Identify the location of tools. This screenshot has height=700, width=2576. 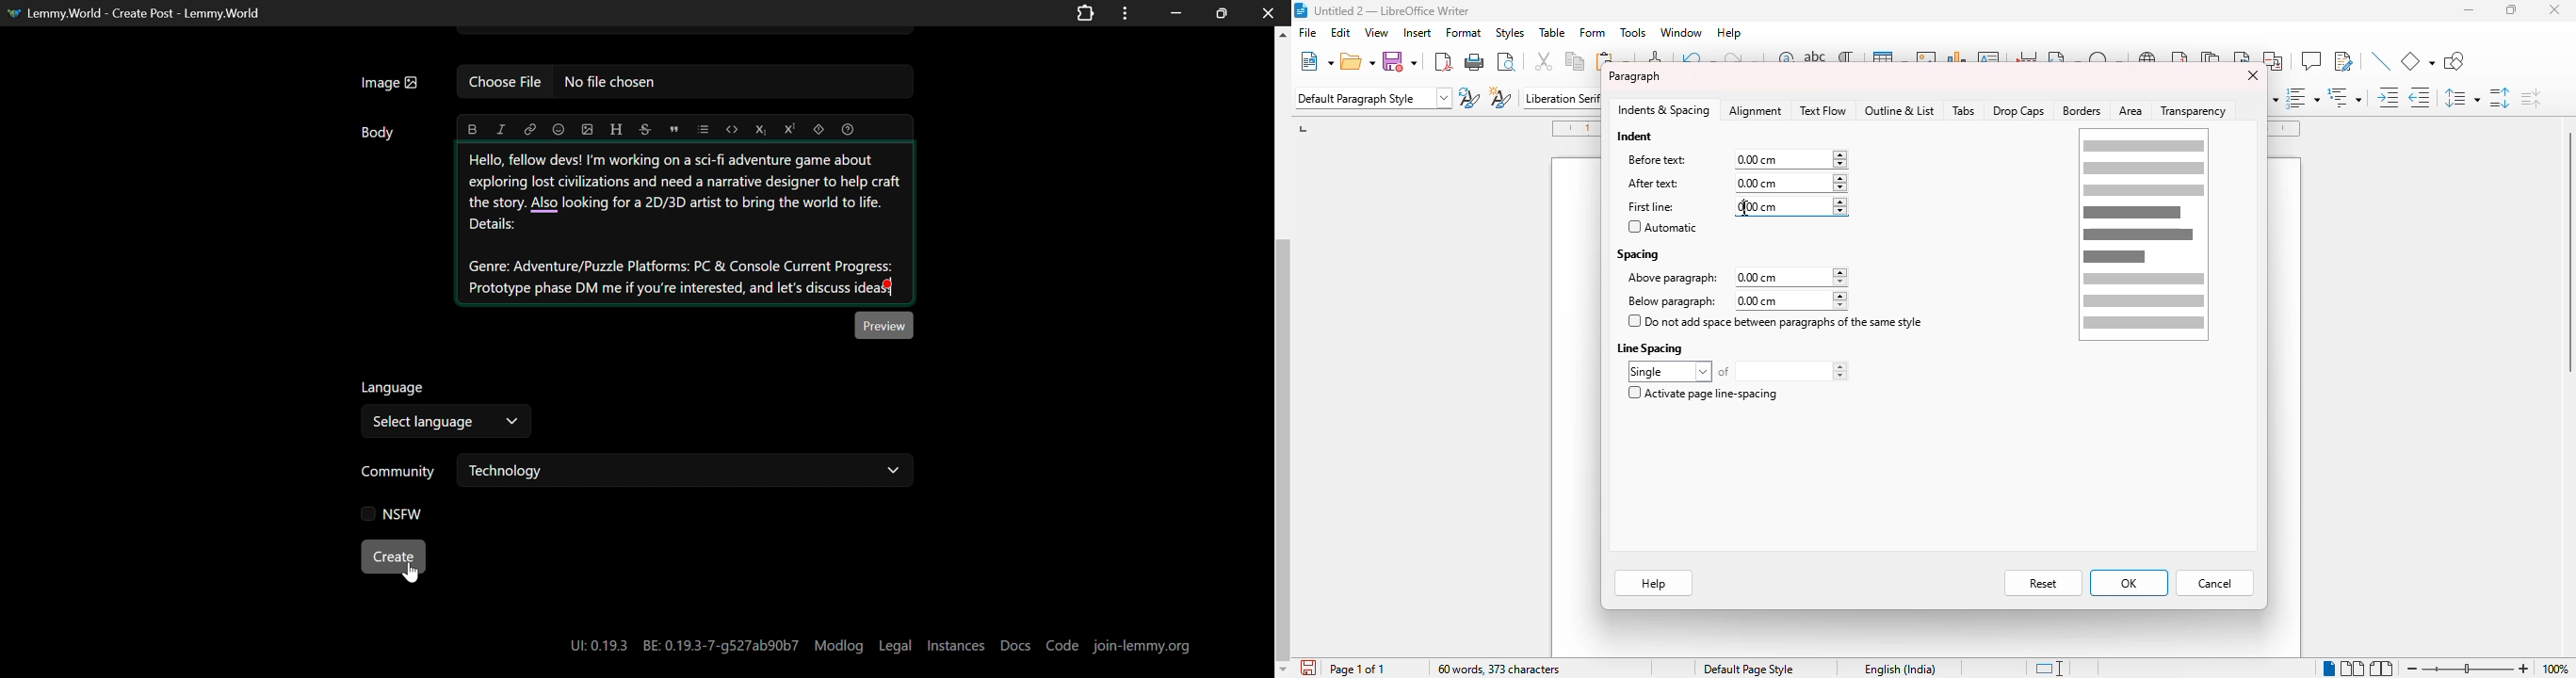
(1632, 33).